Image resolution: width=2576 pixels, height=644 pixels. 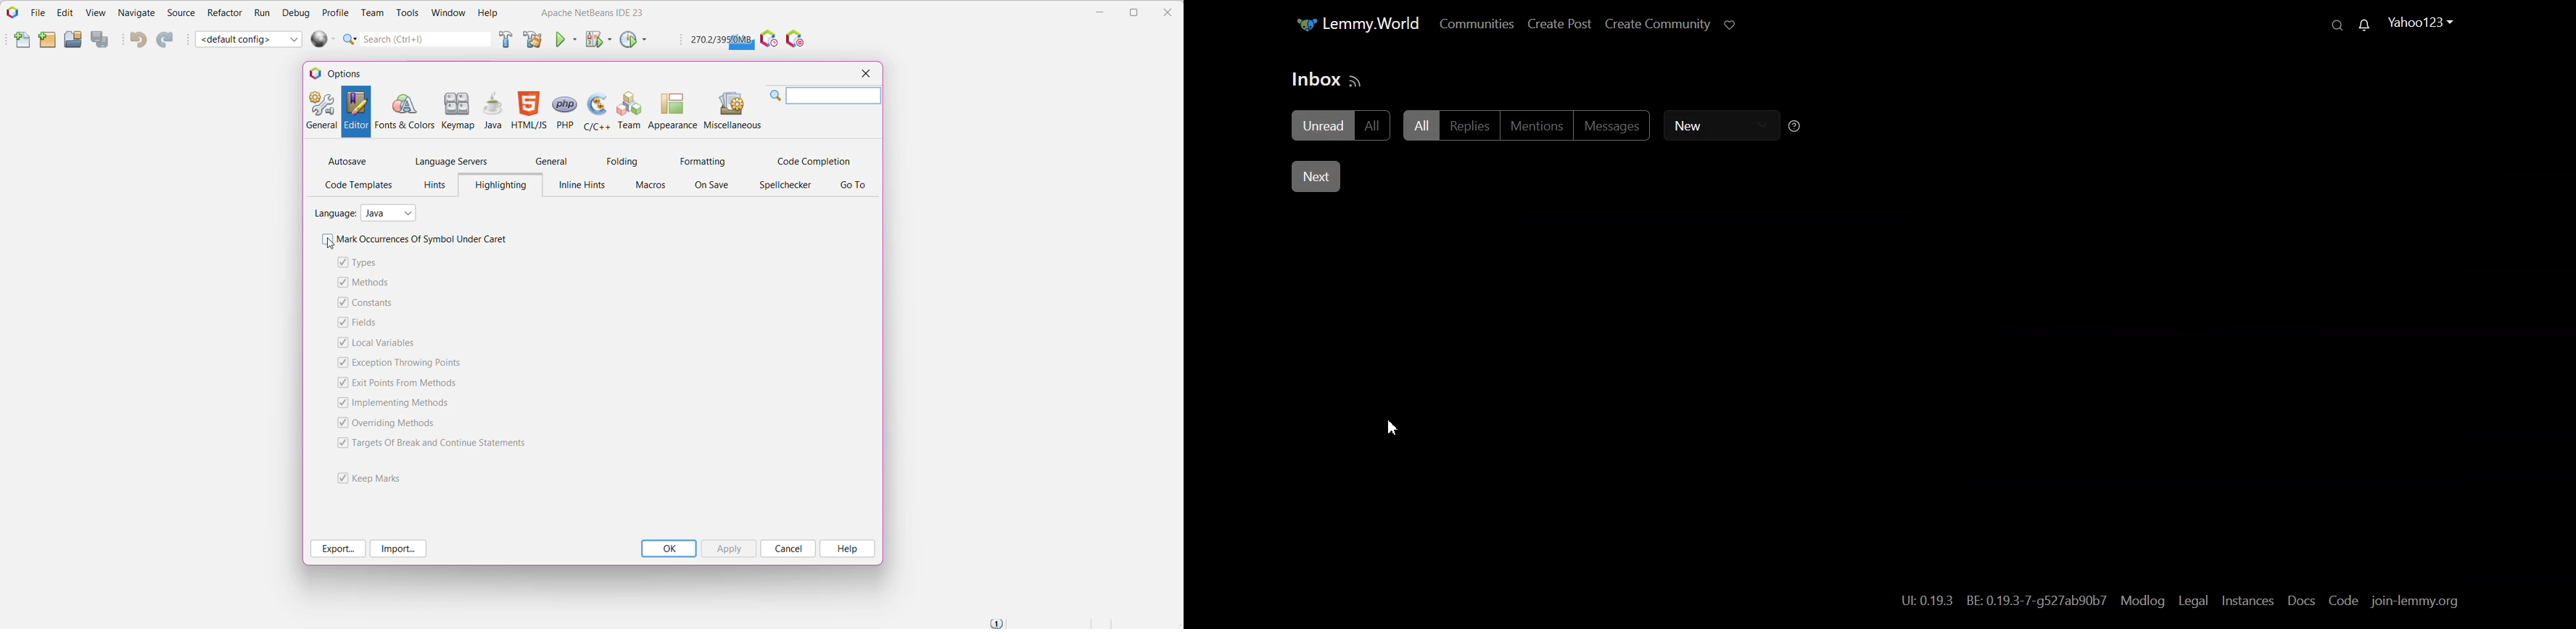 What do you see at coordinates (371, 12) in the screenshot?
I see `Team` at bounding box center [371, 12].